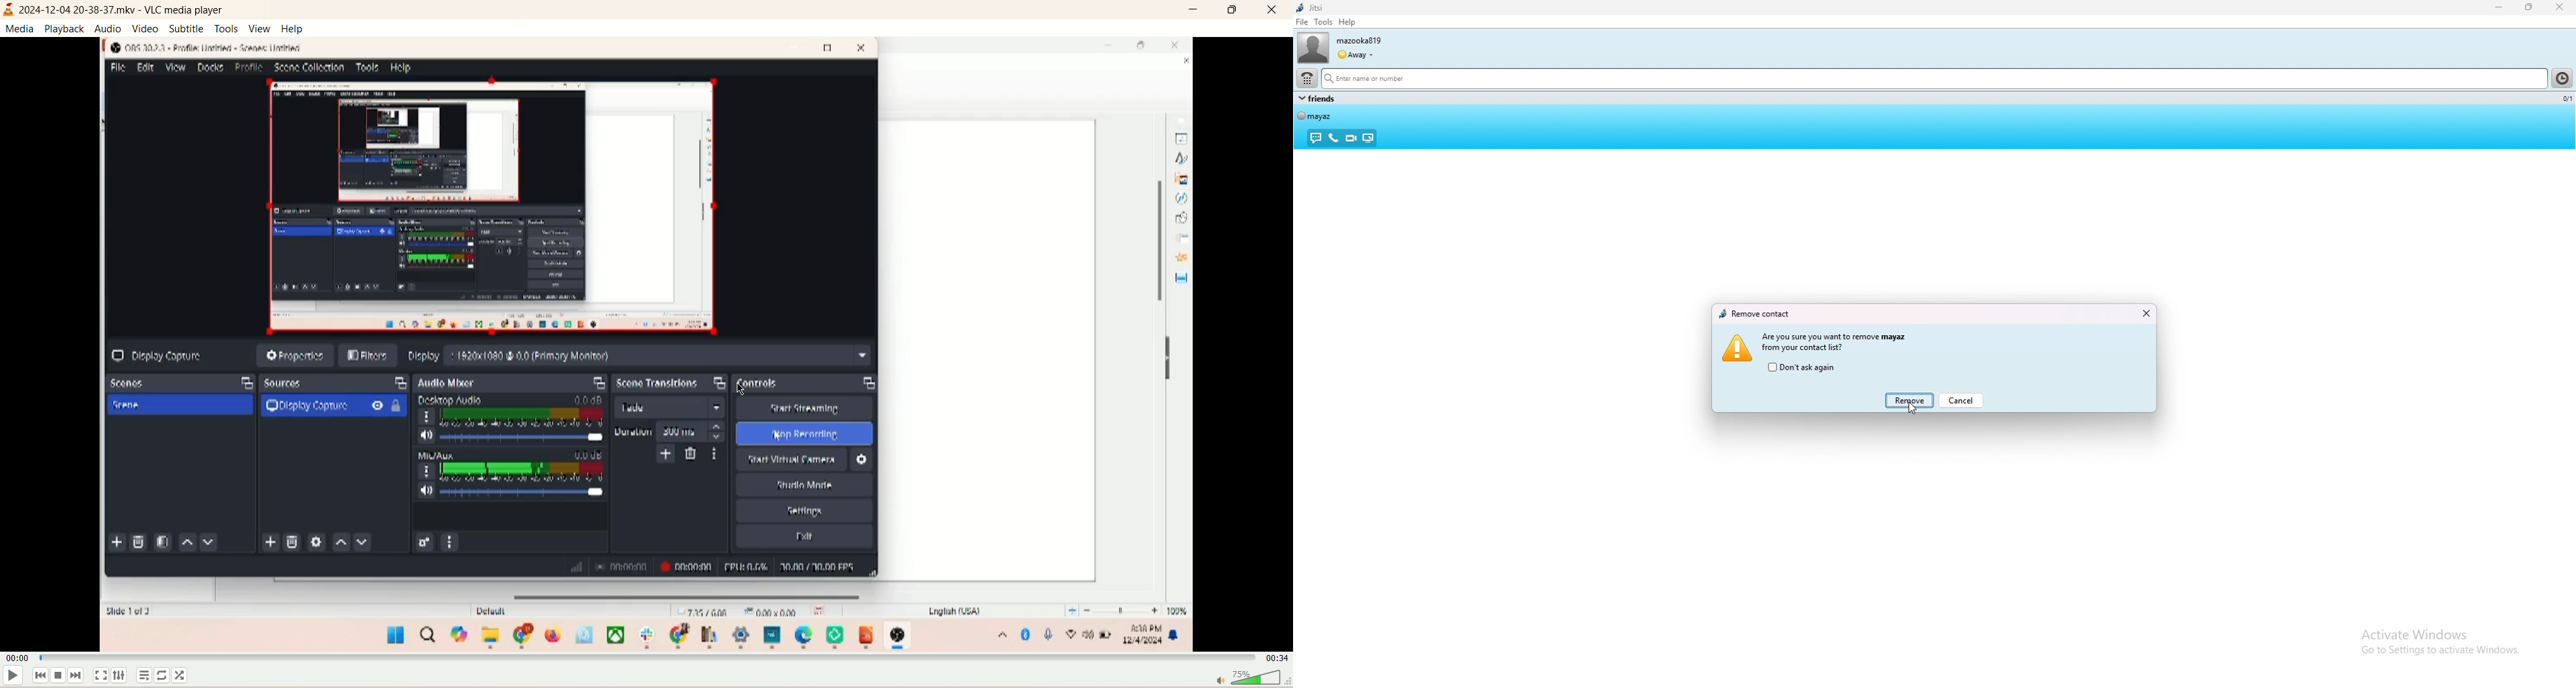  What do you see at coordinates (1234, 10) in the screenshot?
I see `maximize` at bounding box center [1234, 10].